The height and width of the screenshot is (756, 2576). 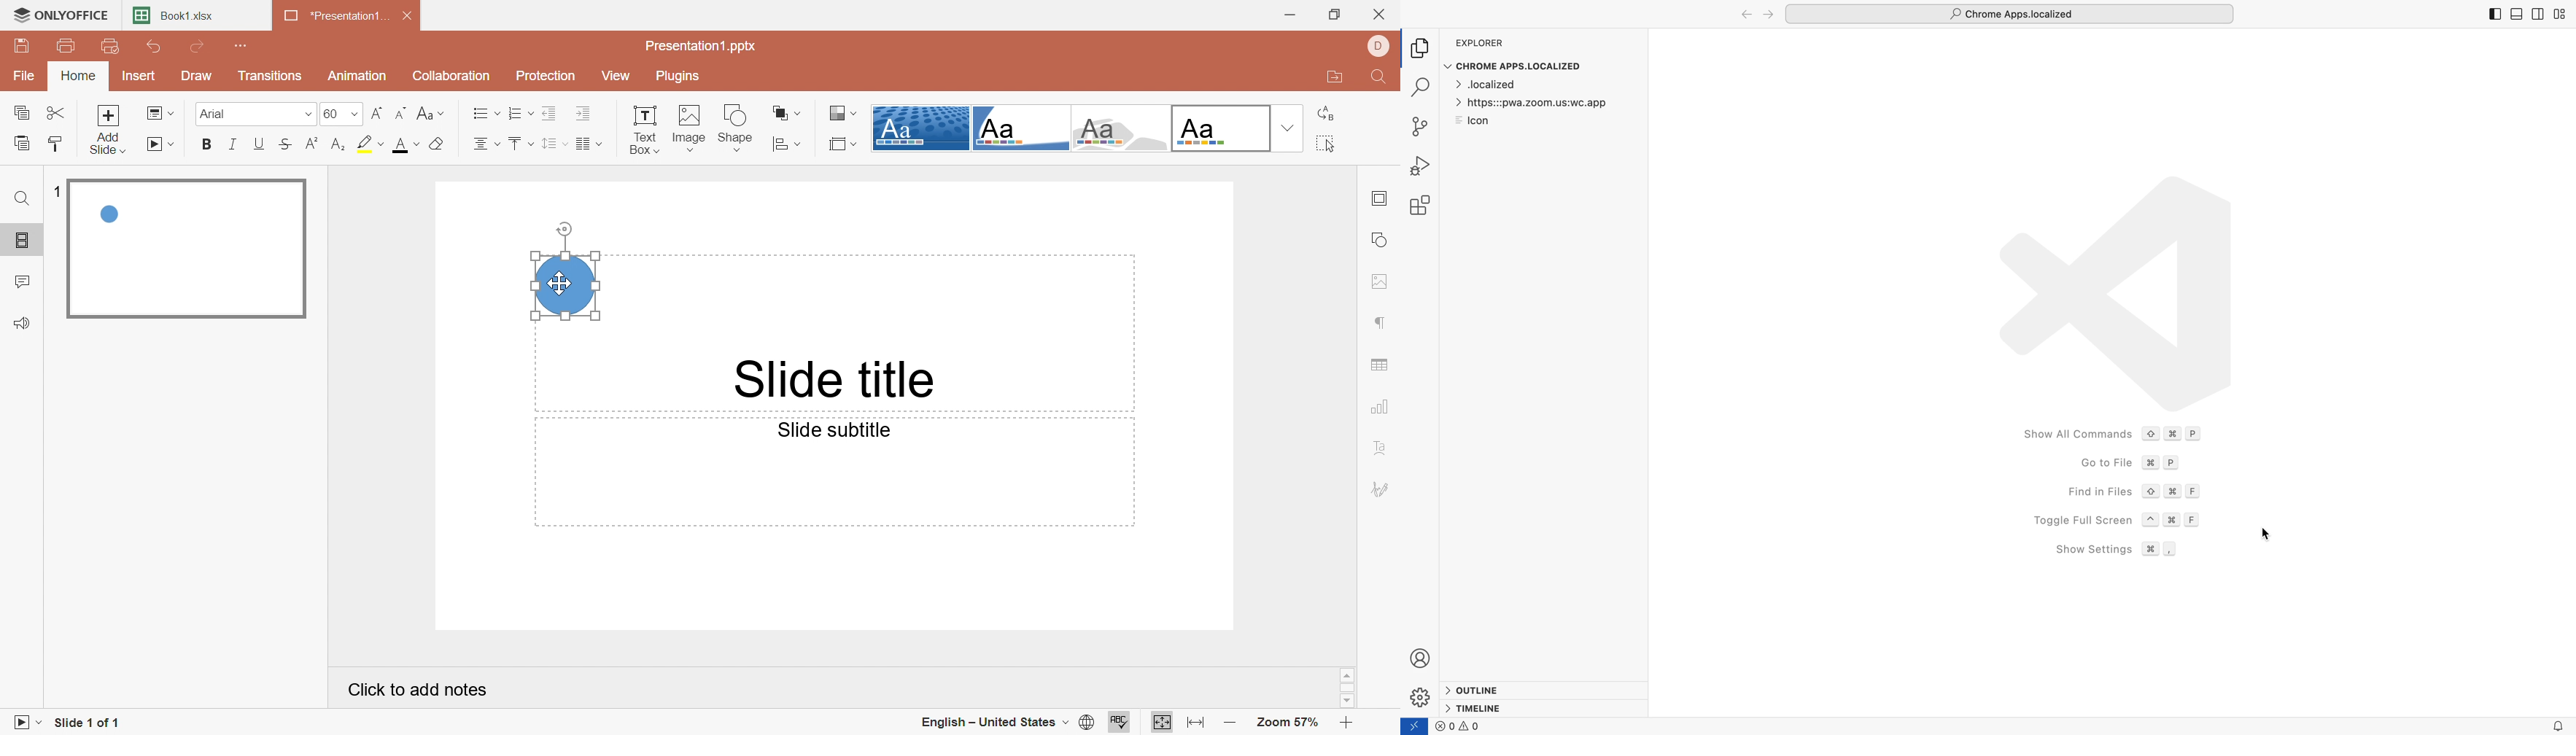 I want to click on Turtle, so click(x=1120, y=128).